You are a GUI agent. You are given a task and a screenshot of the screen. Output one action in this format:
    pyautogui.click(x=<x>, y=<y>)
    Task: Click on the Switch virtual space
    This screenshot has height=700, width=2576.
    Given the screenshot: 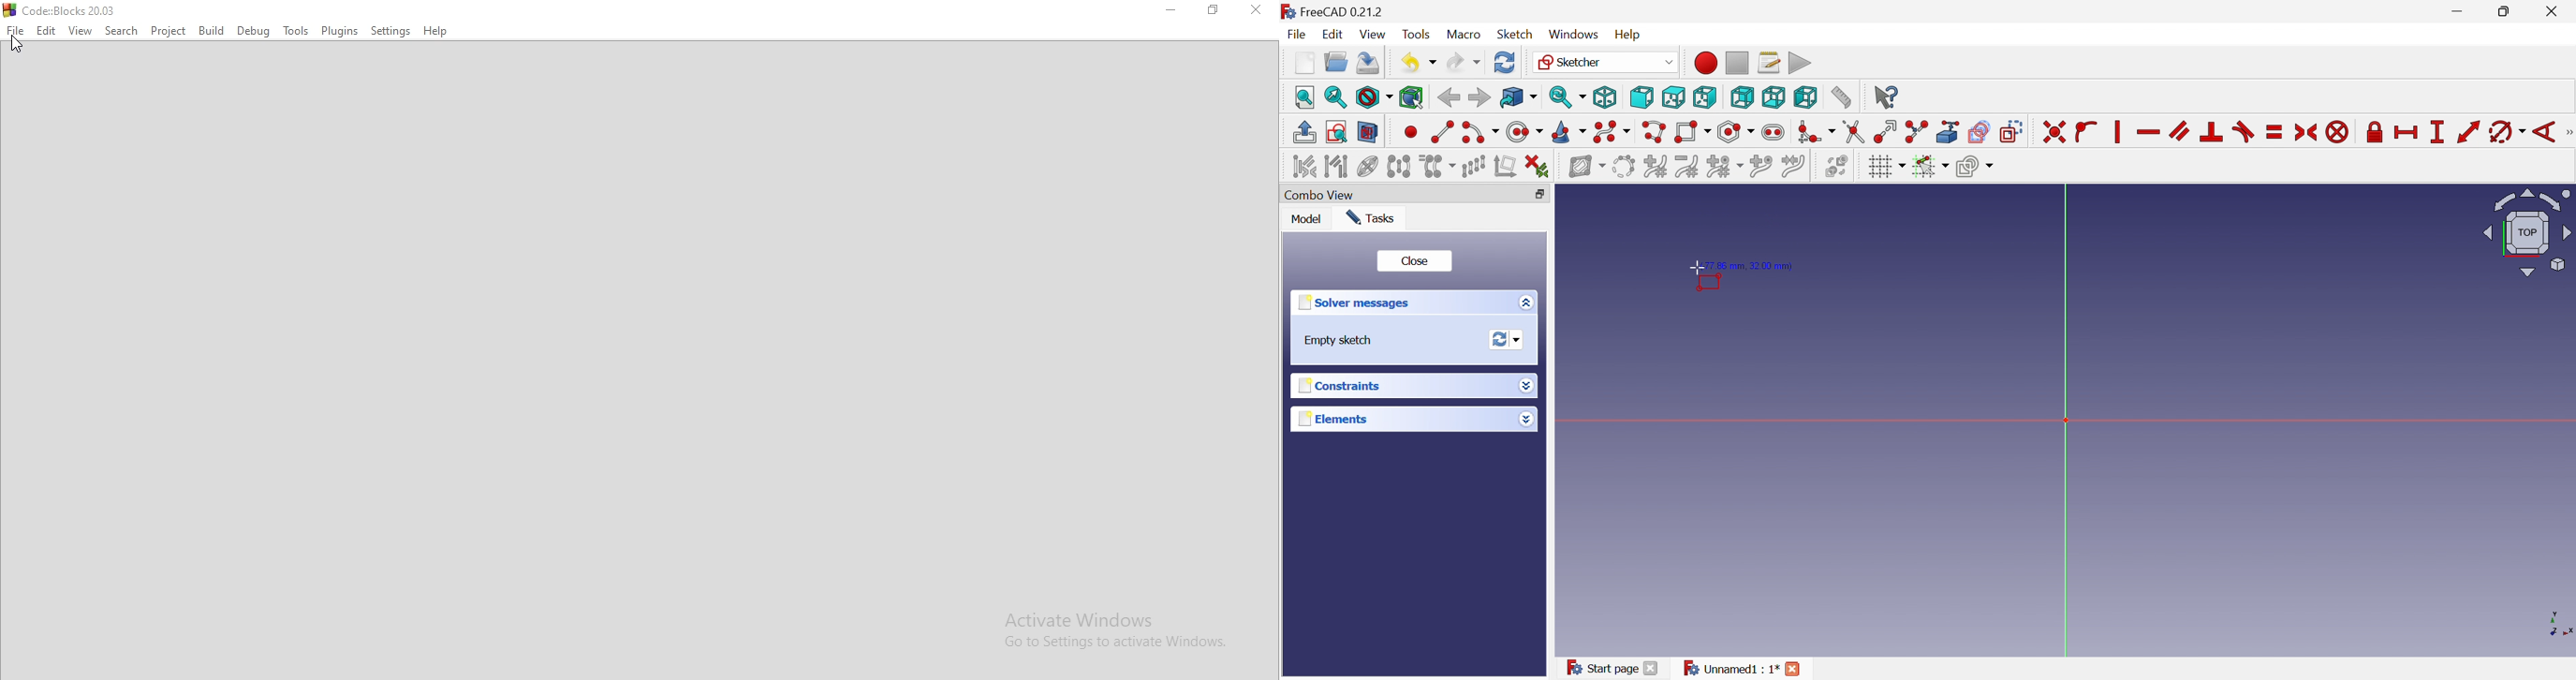 What is the action you would take?
    pyautogui.click(x=1837, y=166)
    